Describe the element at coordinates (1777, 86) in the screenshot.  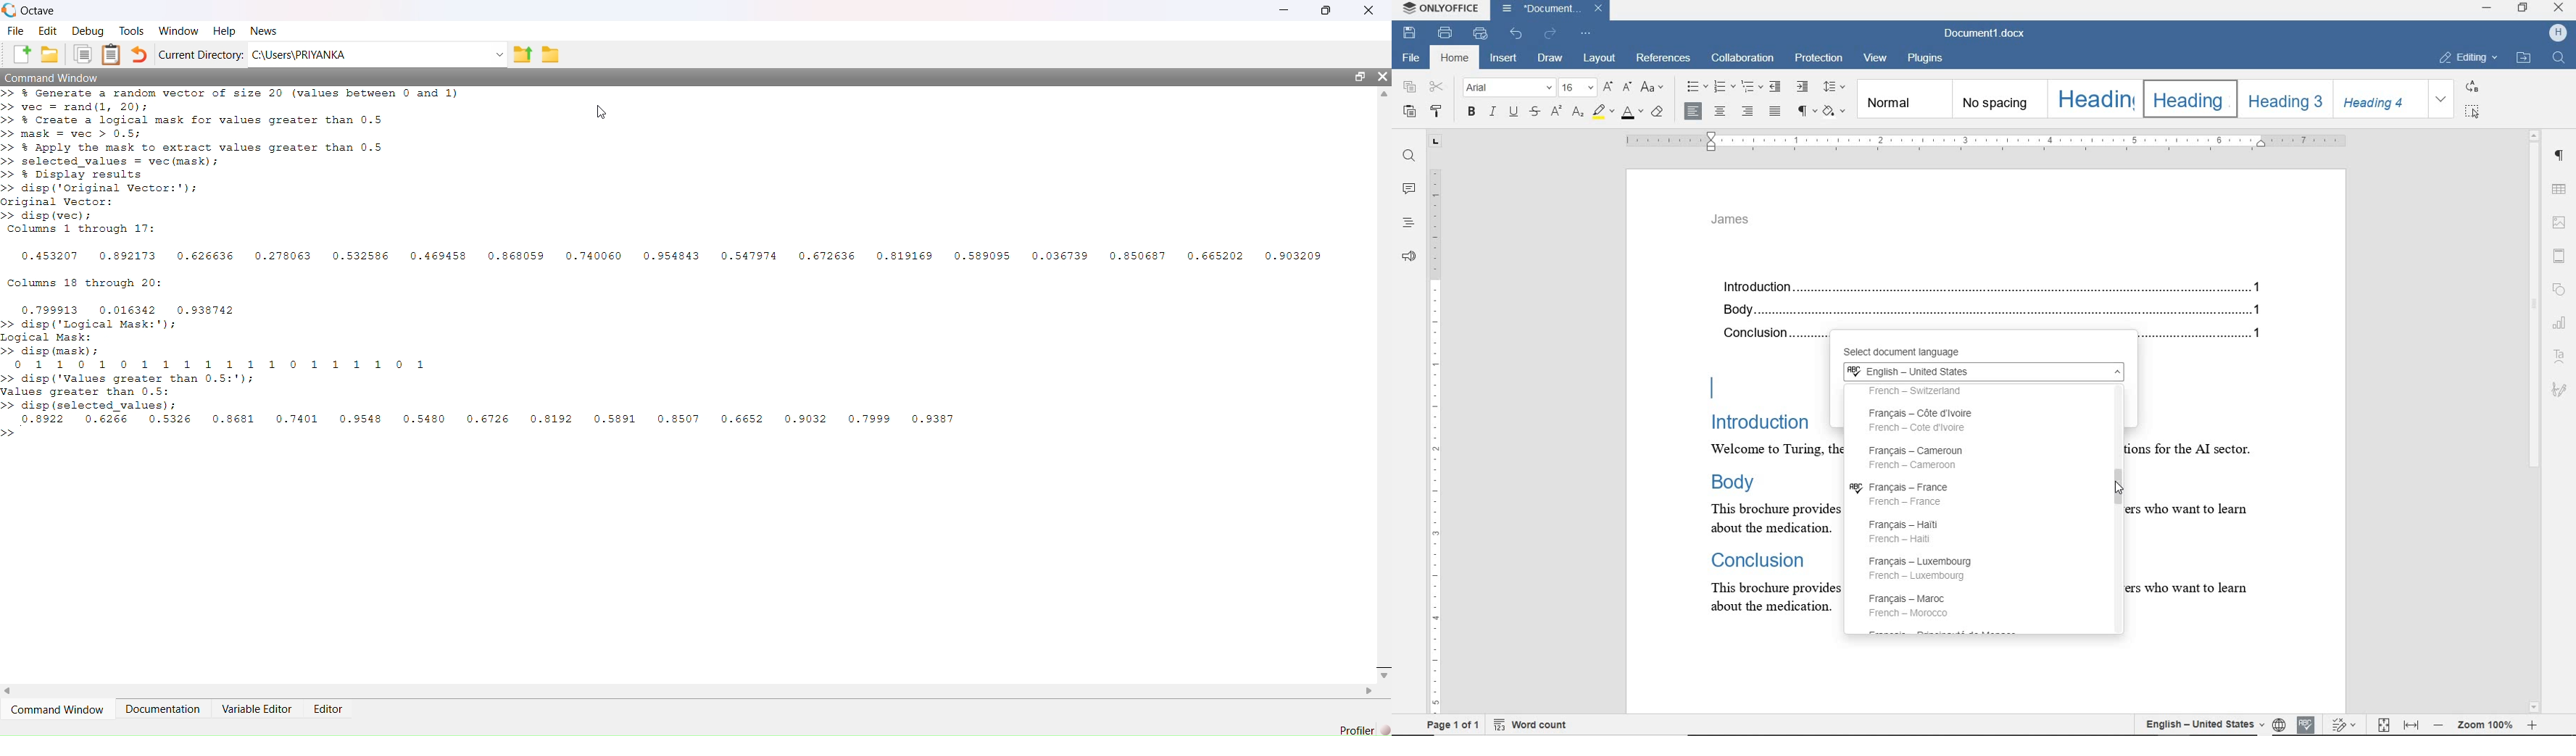
I see `decrease indent` at that location.